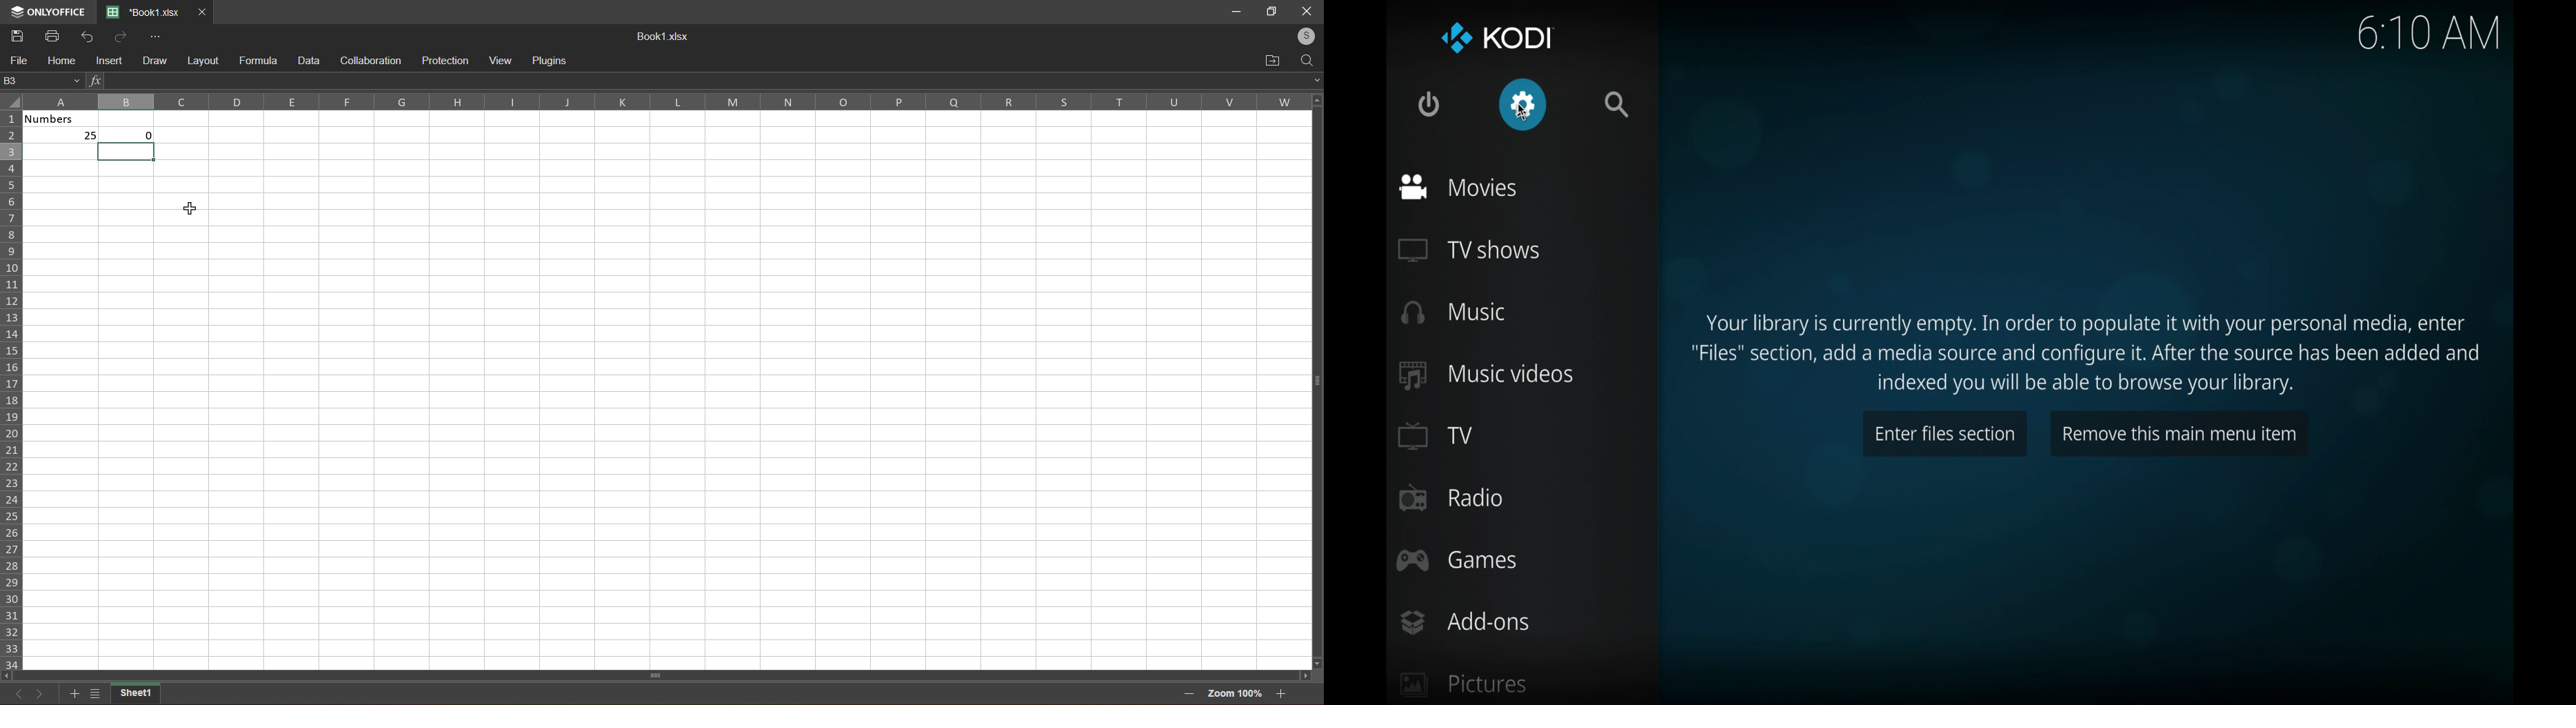  What do you see at coordinates (1465, 623) in the screenshot?
I see `add-ons` at bounding box center [1465, 623].